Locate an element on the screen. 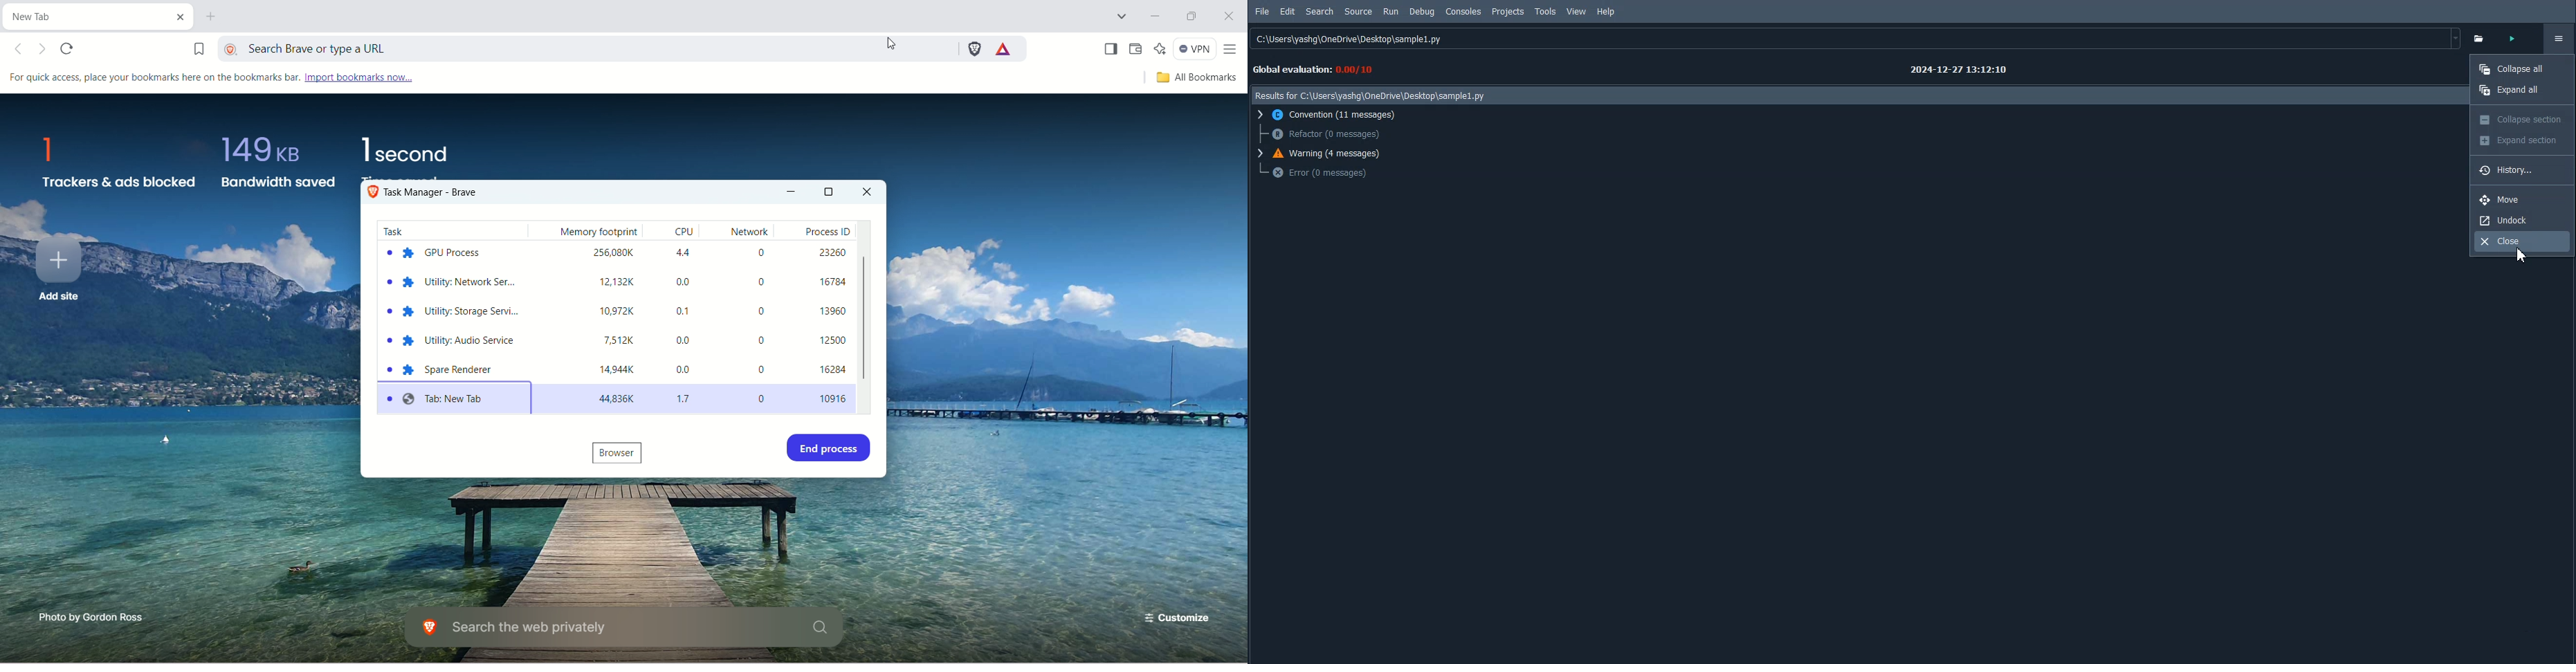 This screenshot has height=672, width=2576. Option is located at coordinates (2558, 39).